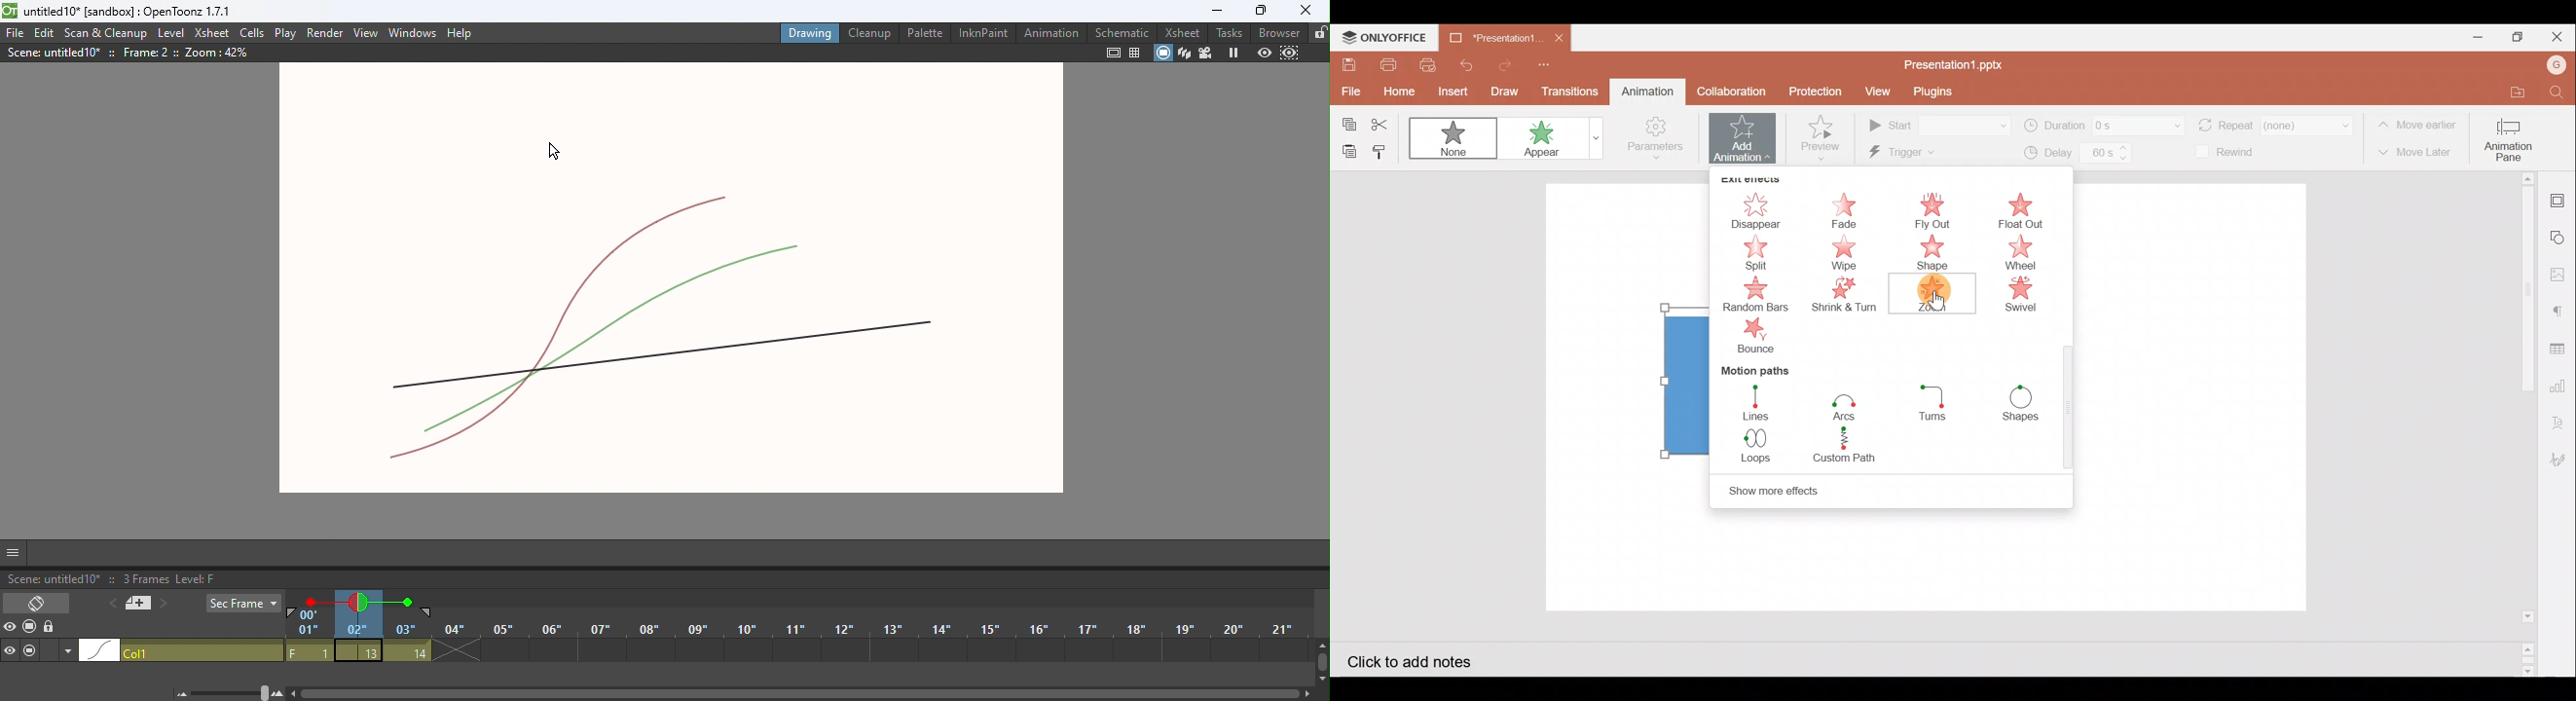 The width and height of the screenshot is (2576, 728). I want to click on Turns, so click(1936, 406).